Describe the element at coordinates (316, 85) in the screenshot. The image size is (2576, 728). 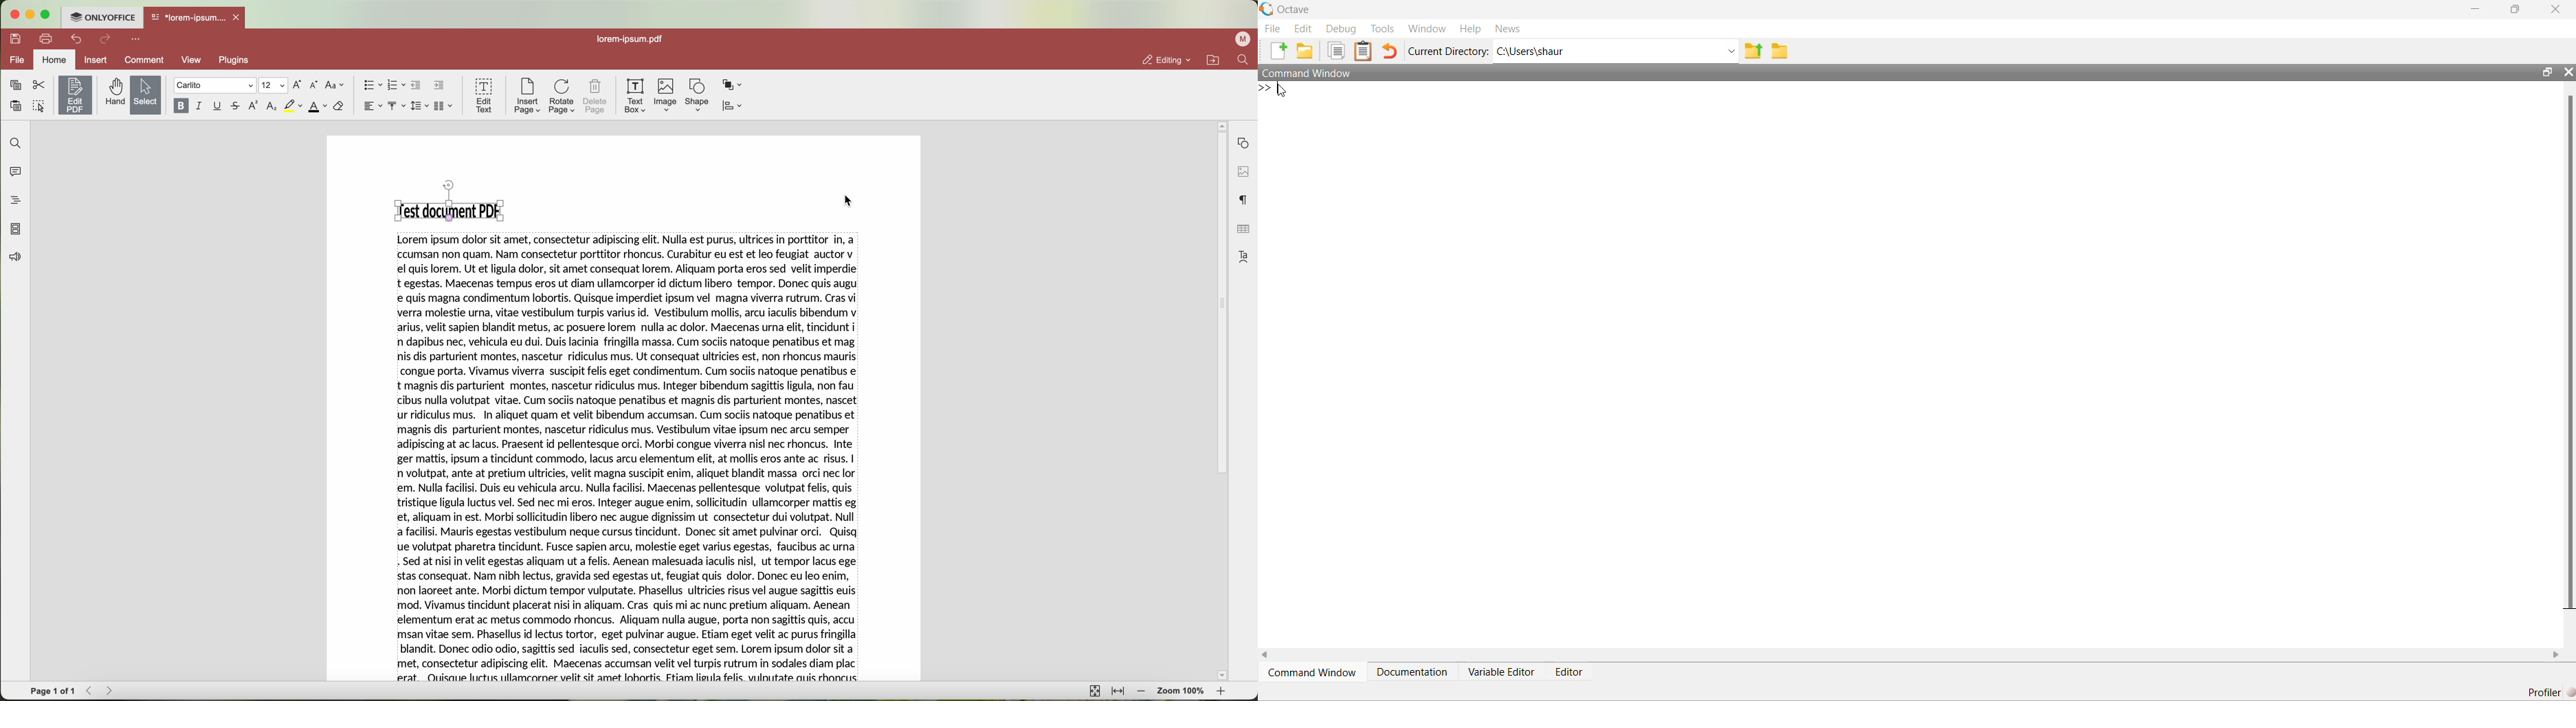
I see `decrease font size` at that location.